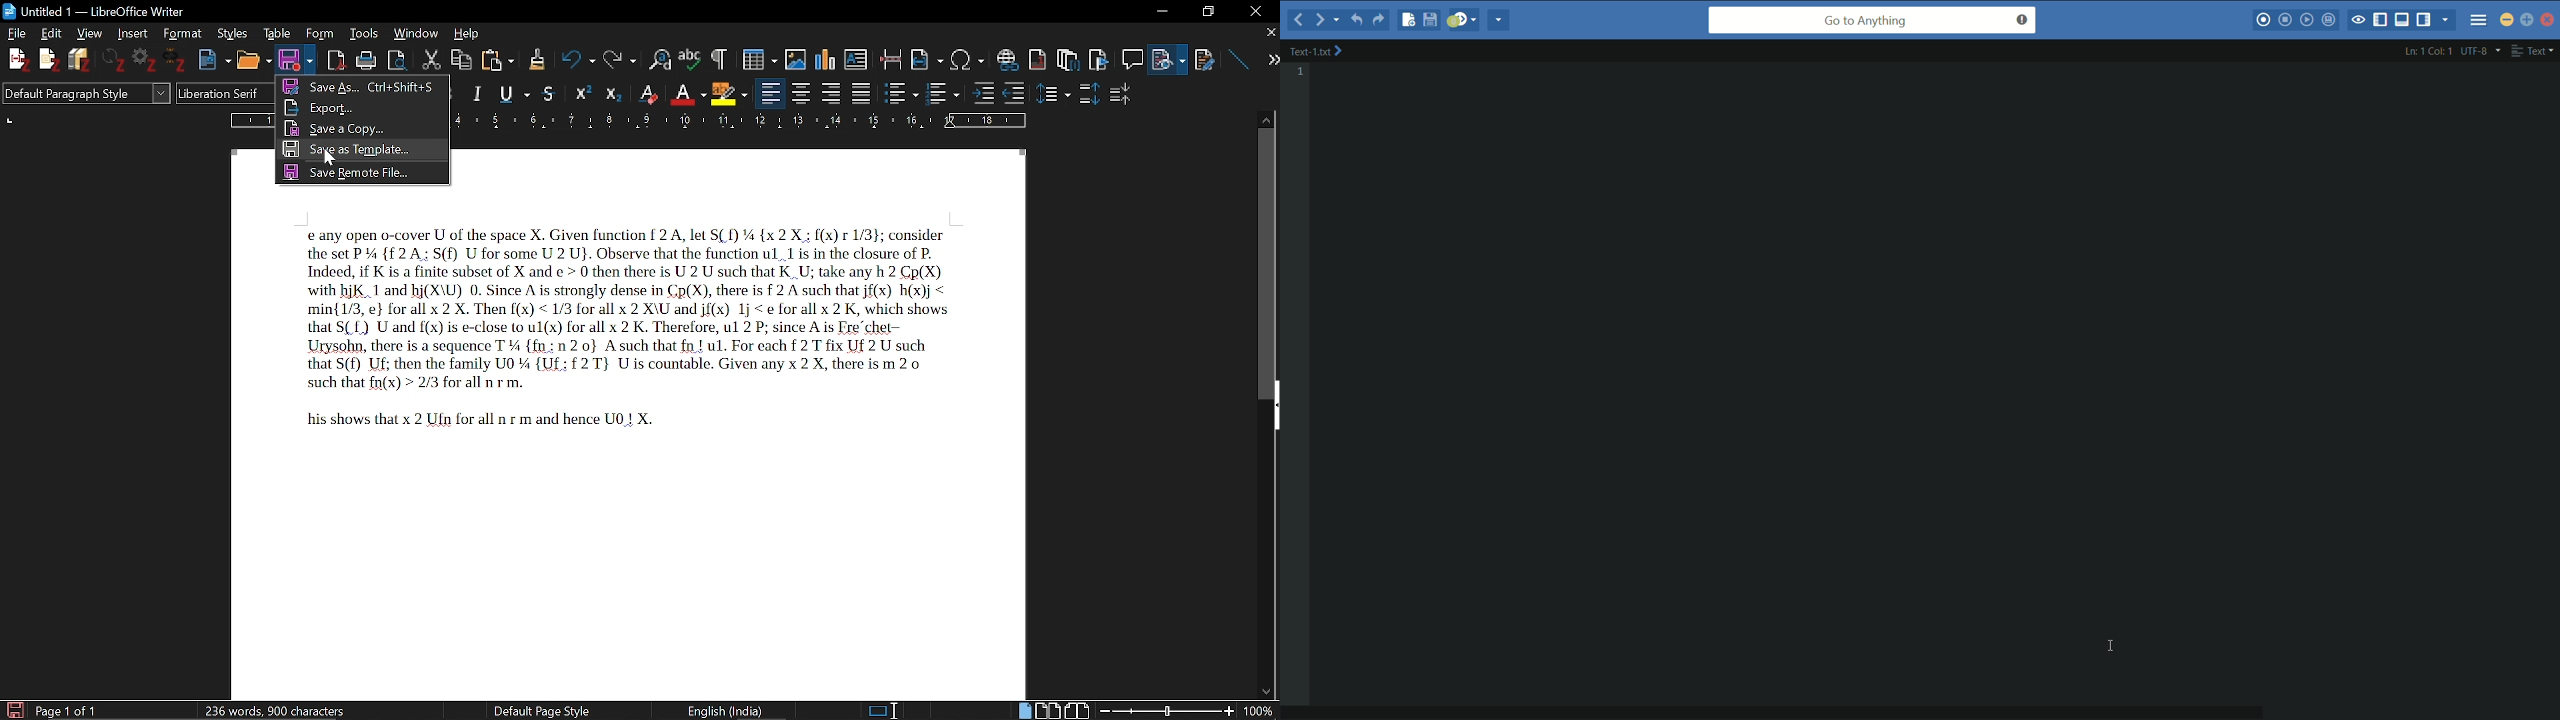 The width and height of the screenshot is (2576, 728). I want to click on Spell check, so click(690, 57).